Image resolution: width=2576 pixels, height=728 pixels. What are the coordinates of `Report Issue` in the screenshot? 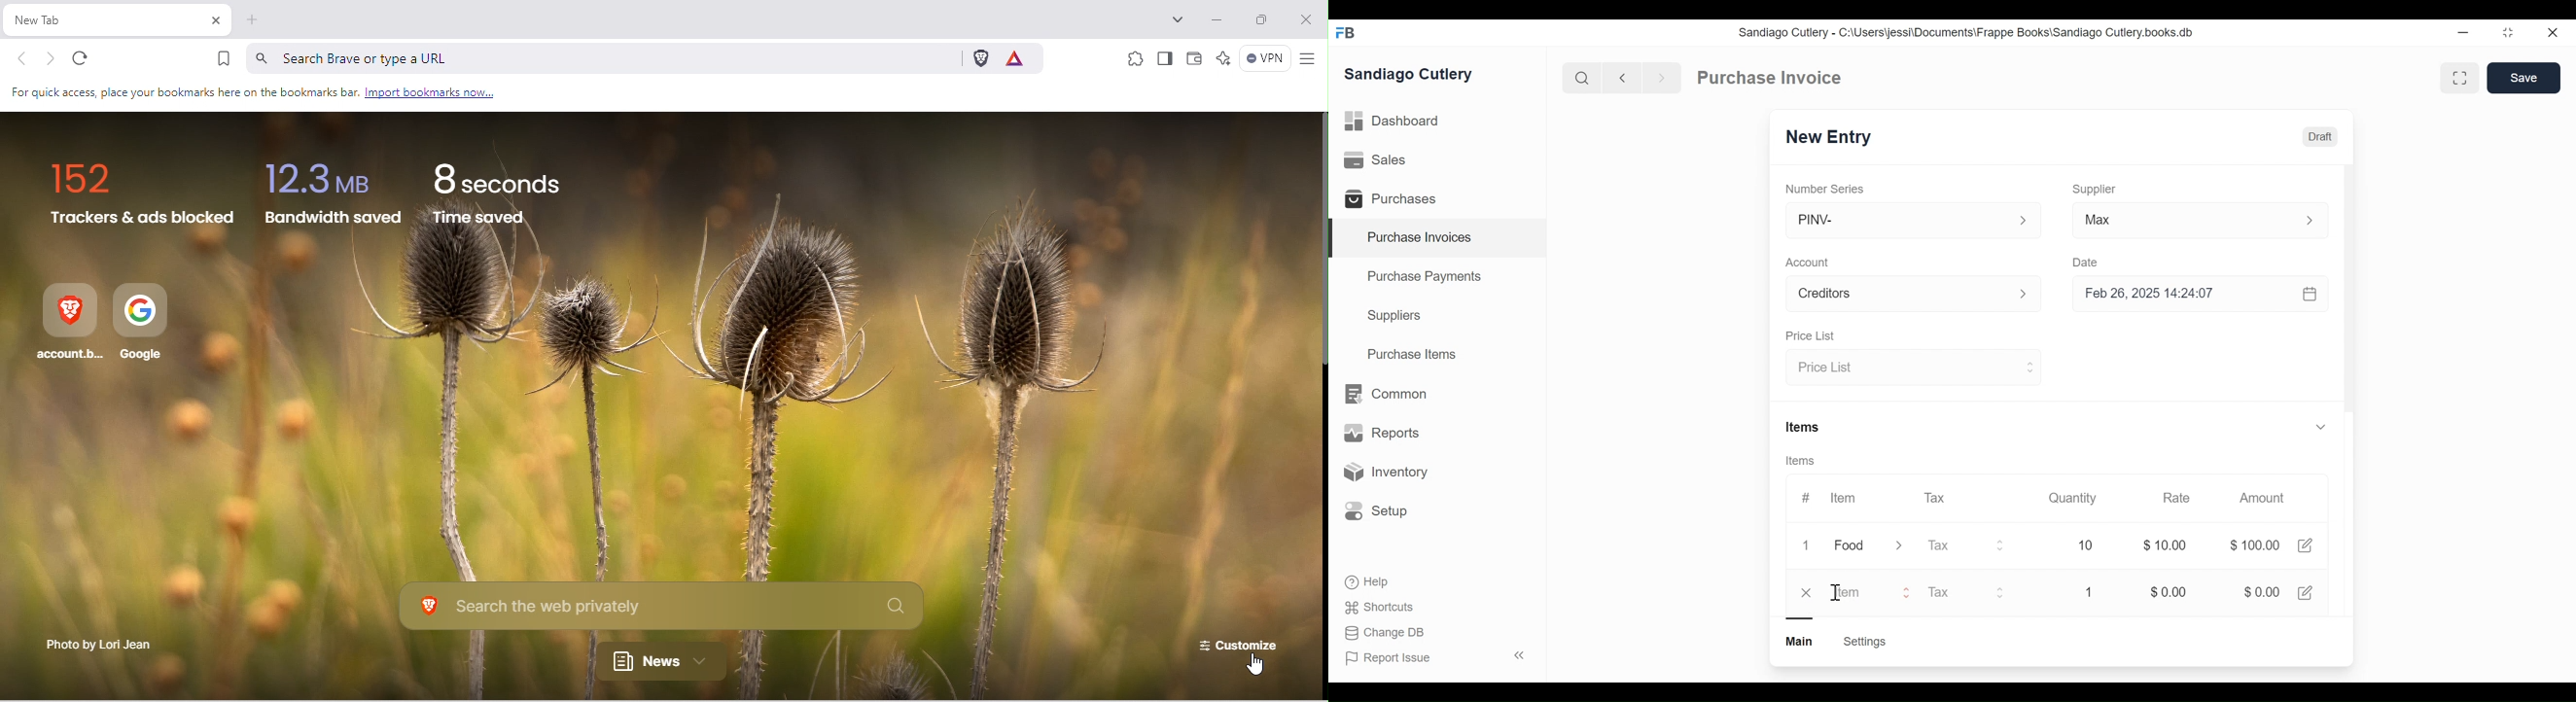 It's located at (1434, 657).